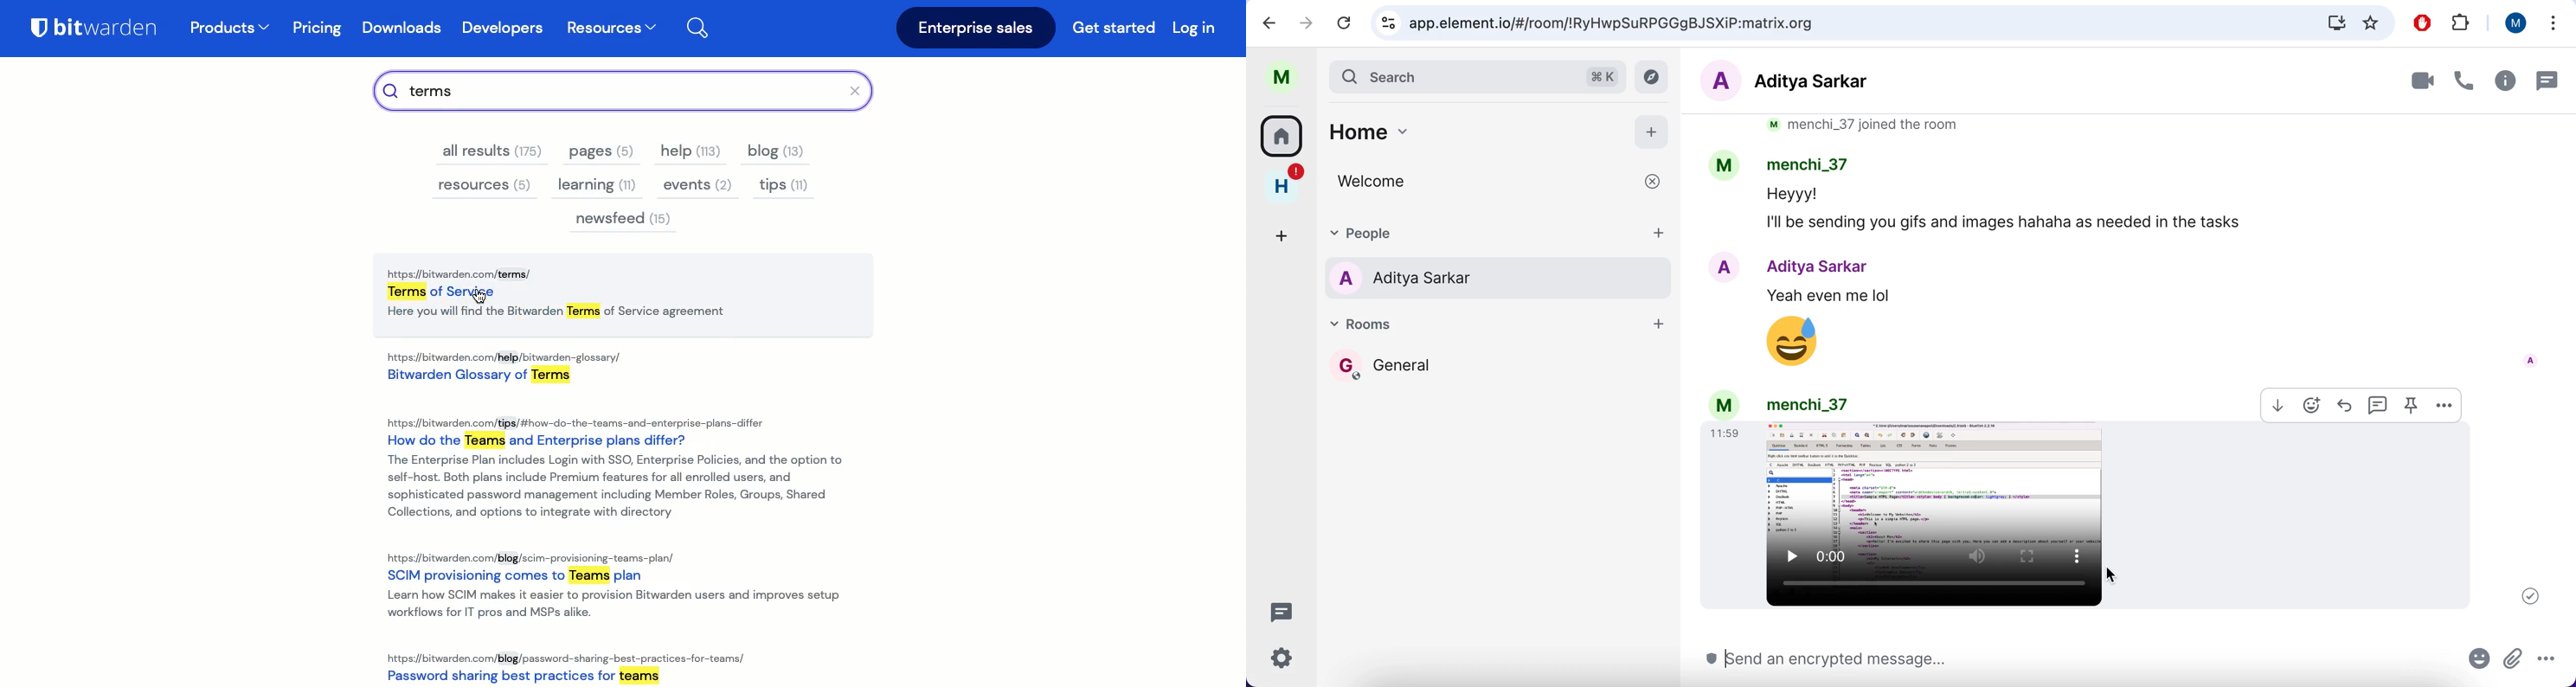 This screenshot has width=2576, height=700. What do you see at coordinates (1308, 23) in the screenshot?
I see `redo` at bounding box center [1308, 23].